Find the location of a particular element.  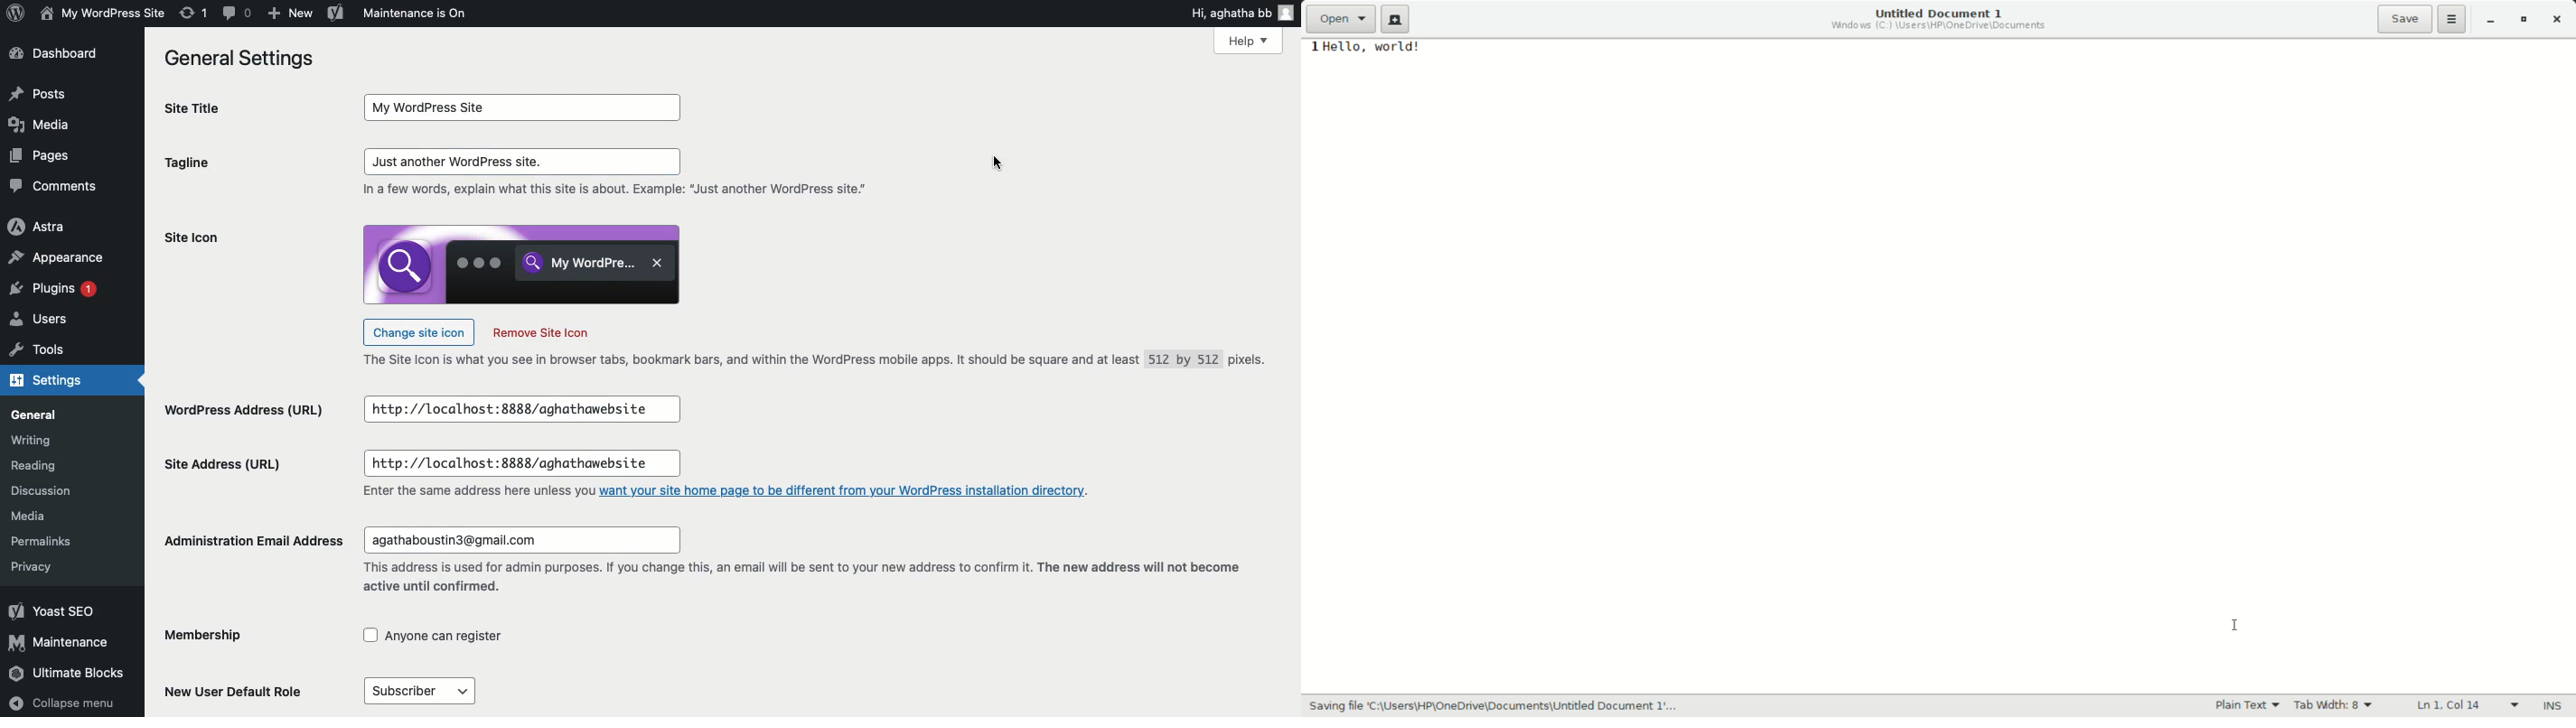

icon image is located at coordinates (521, 264).